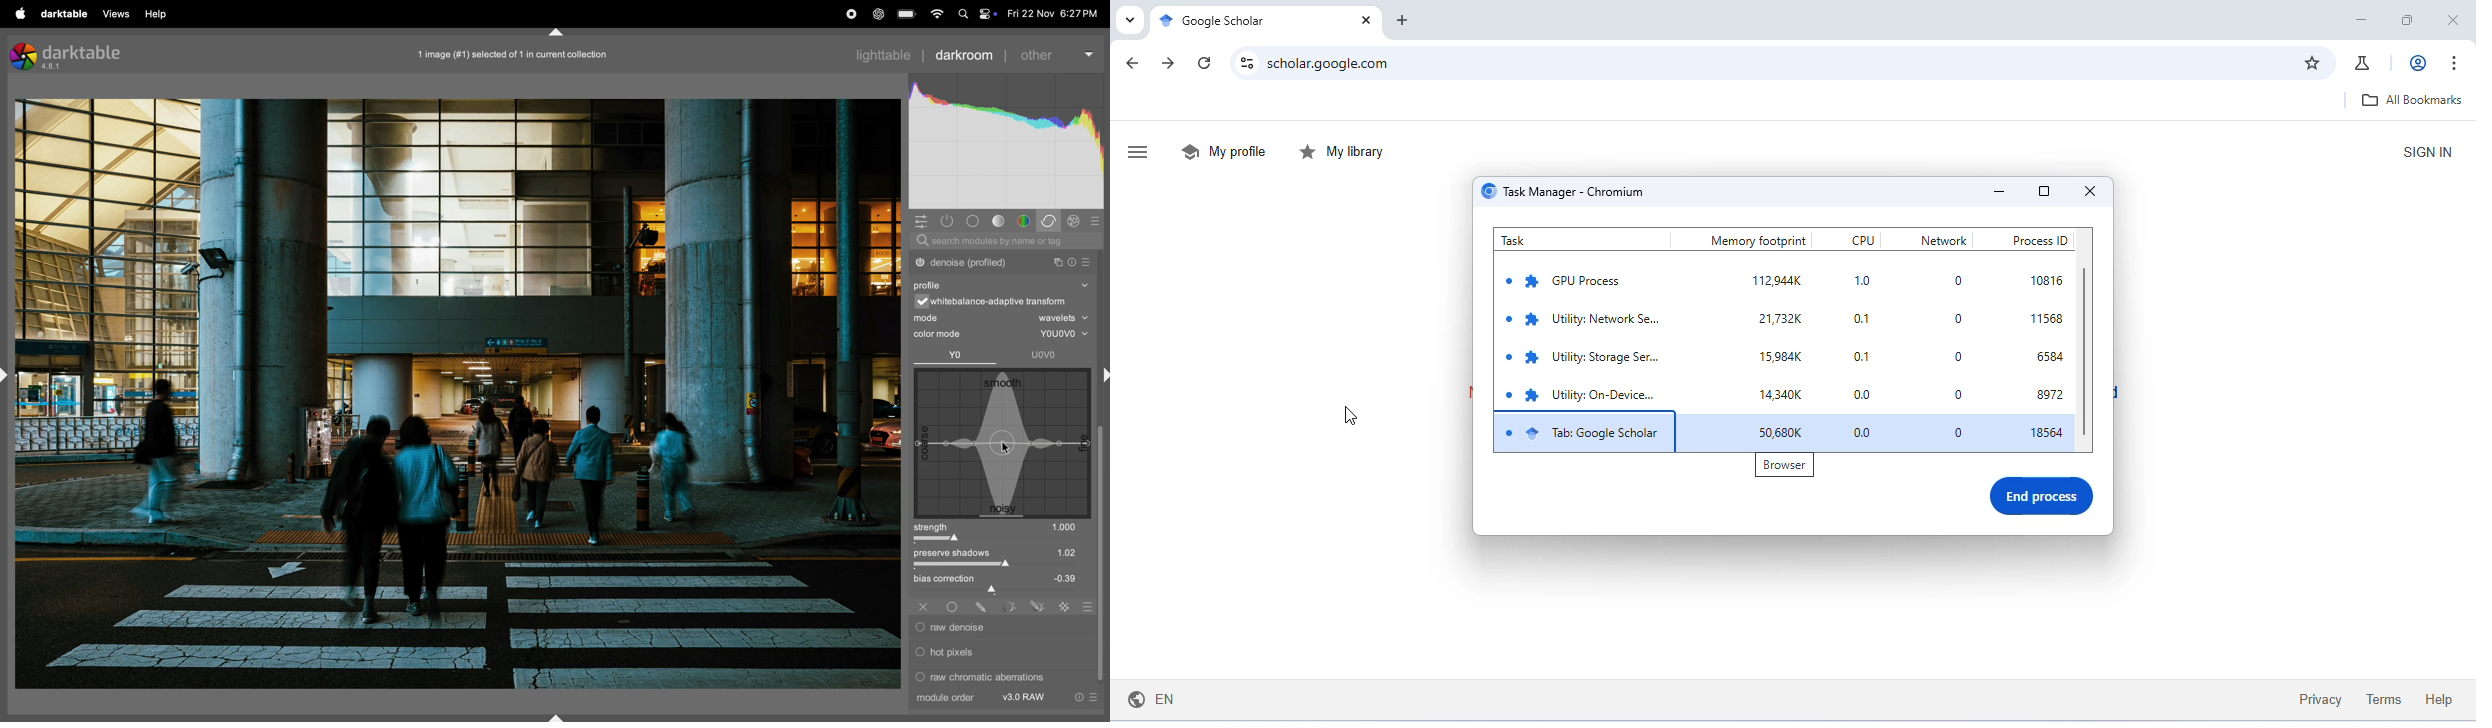 Image resolution: width=2492 pixels, height=728 pixels. What do you see at coordinates (1007, 446) in the screenshot?
I see `cursor` at bounding box center [1007, 446].